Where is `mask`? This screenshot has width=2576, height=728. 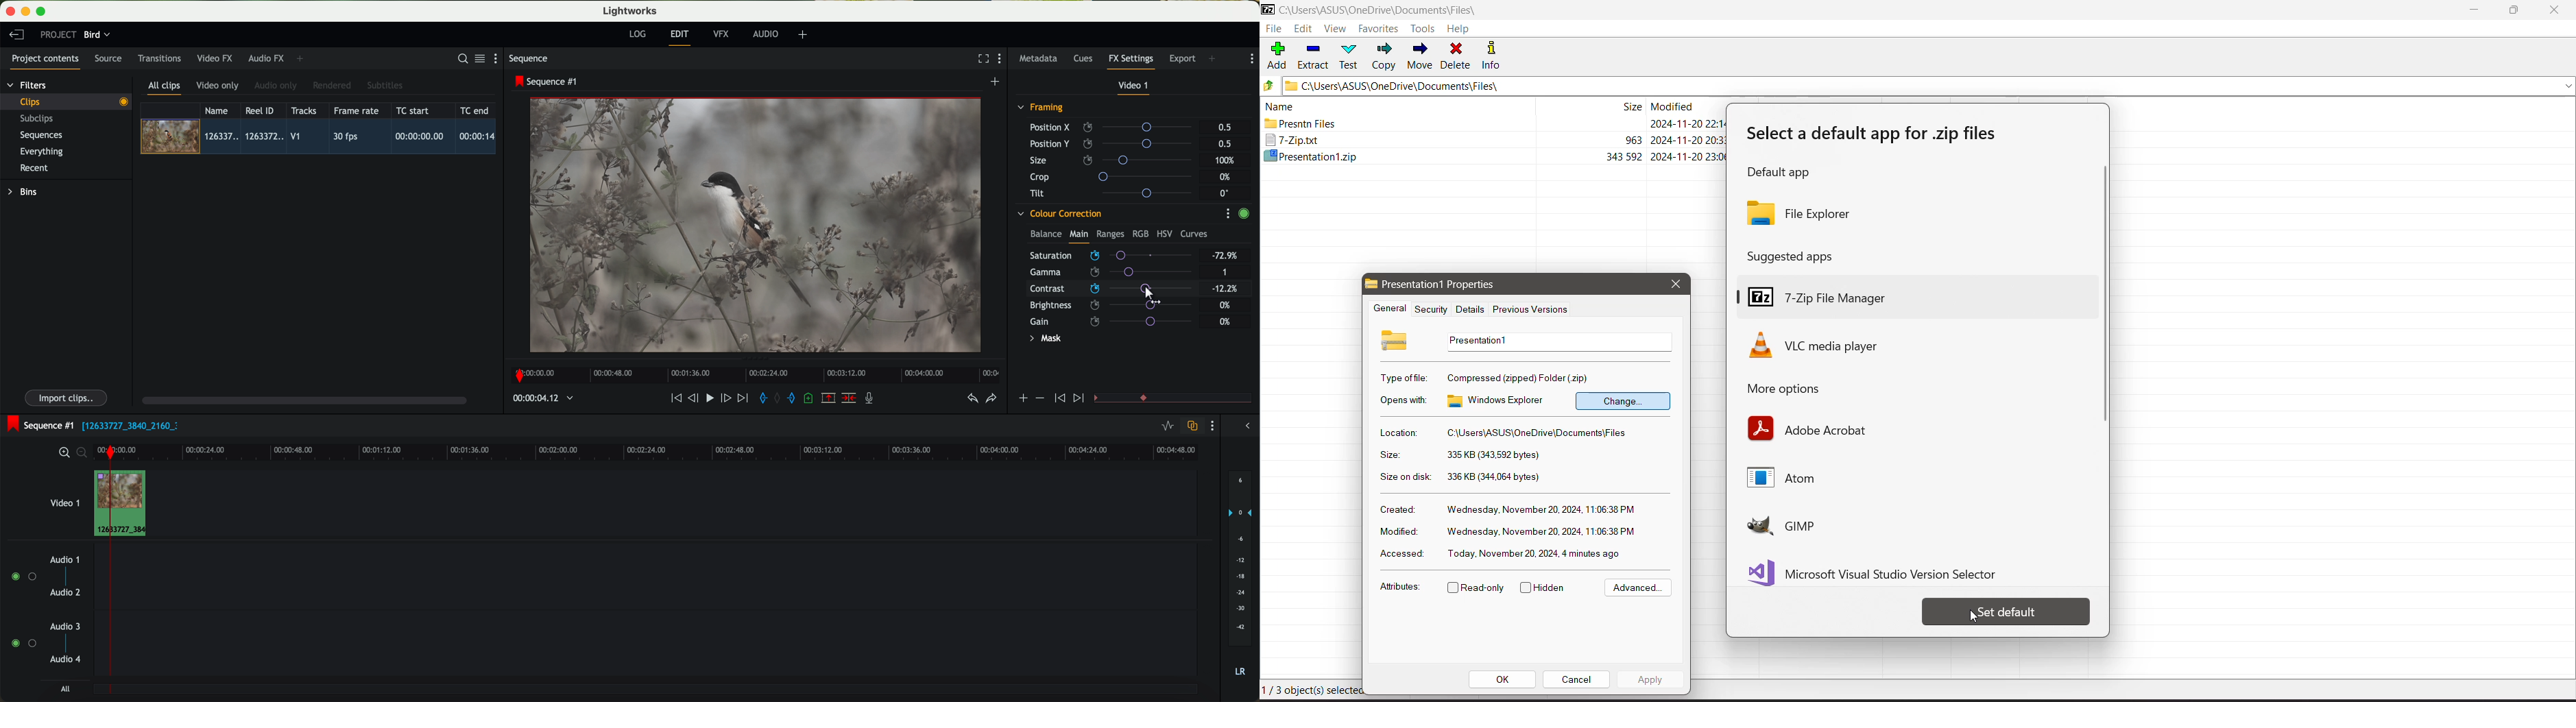
mask is located at coordinates (1044, 339).